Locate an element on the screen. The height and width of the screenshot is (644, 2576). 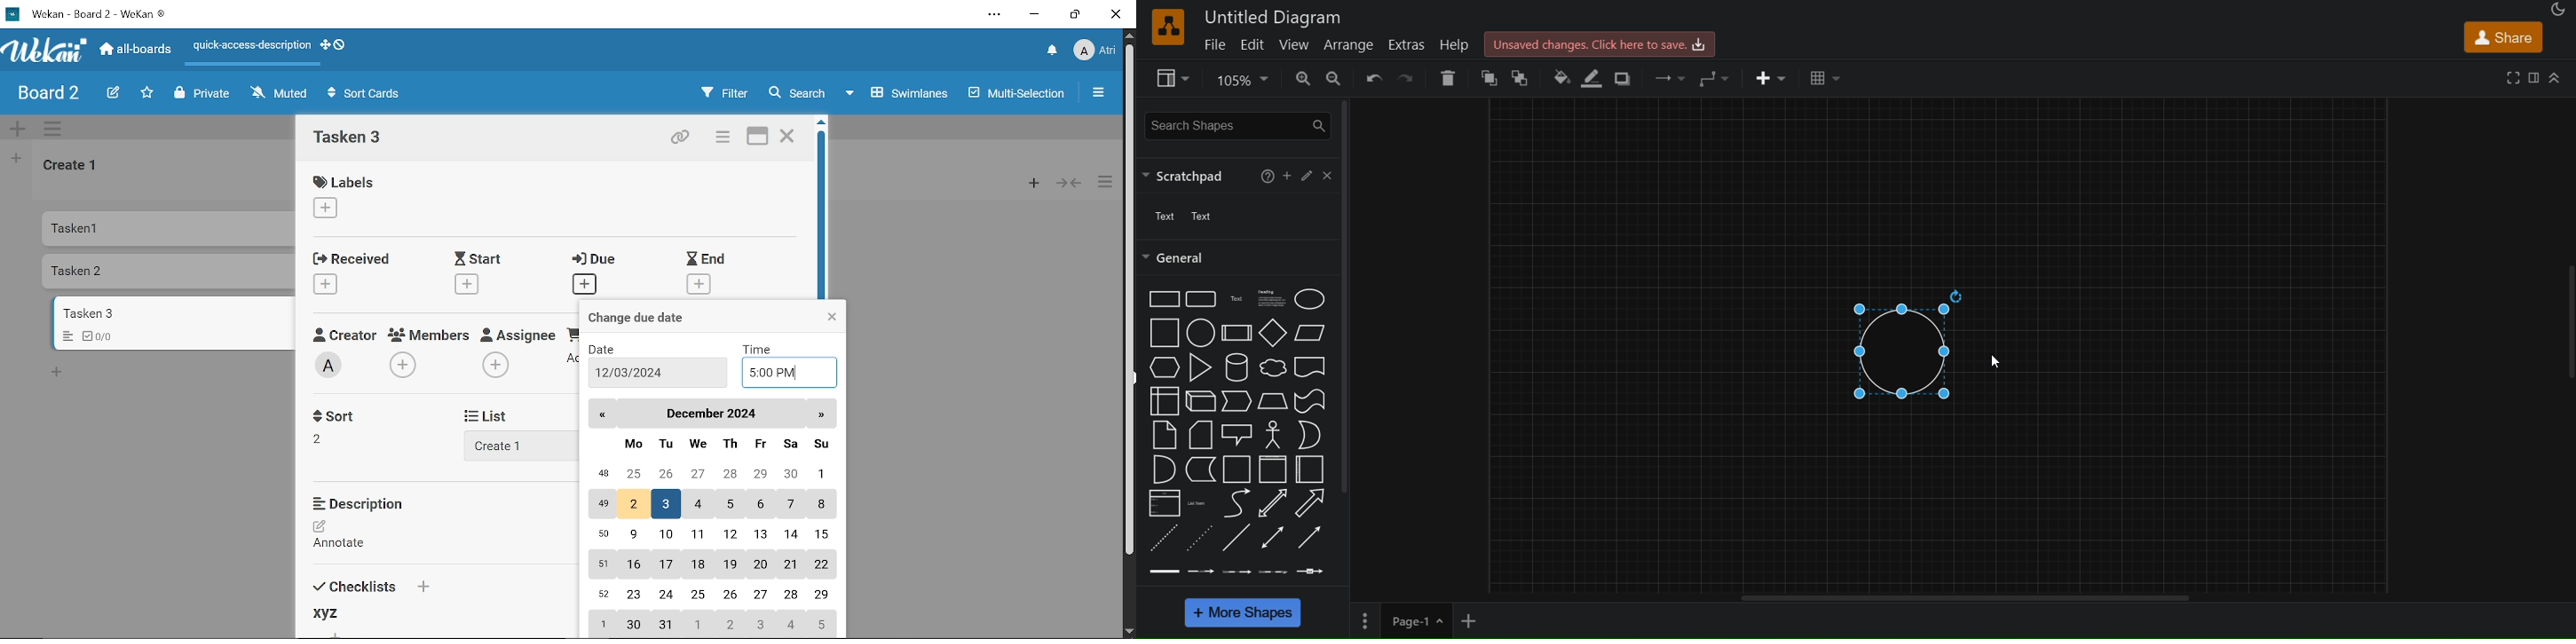
data storage is located at coordinates (1198, 469).